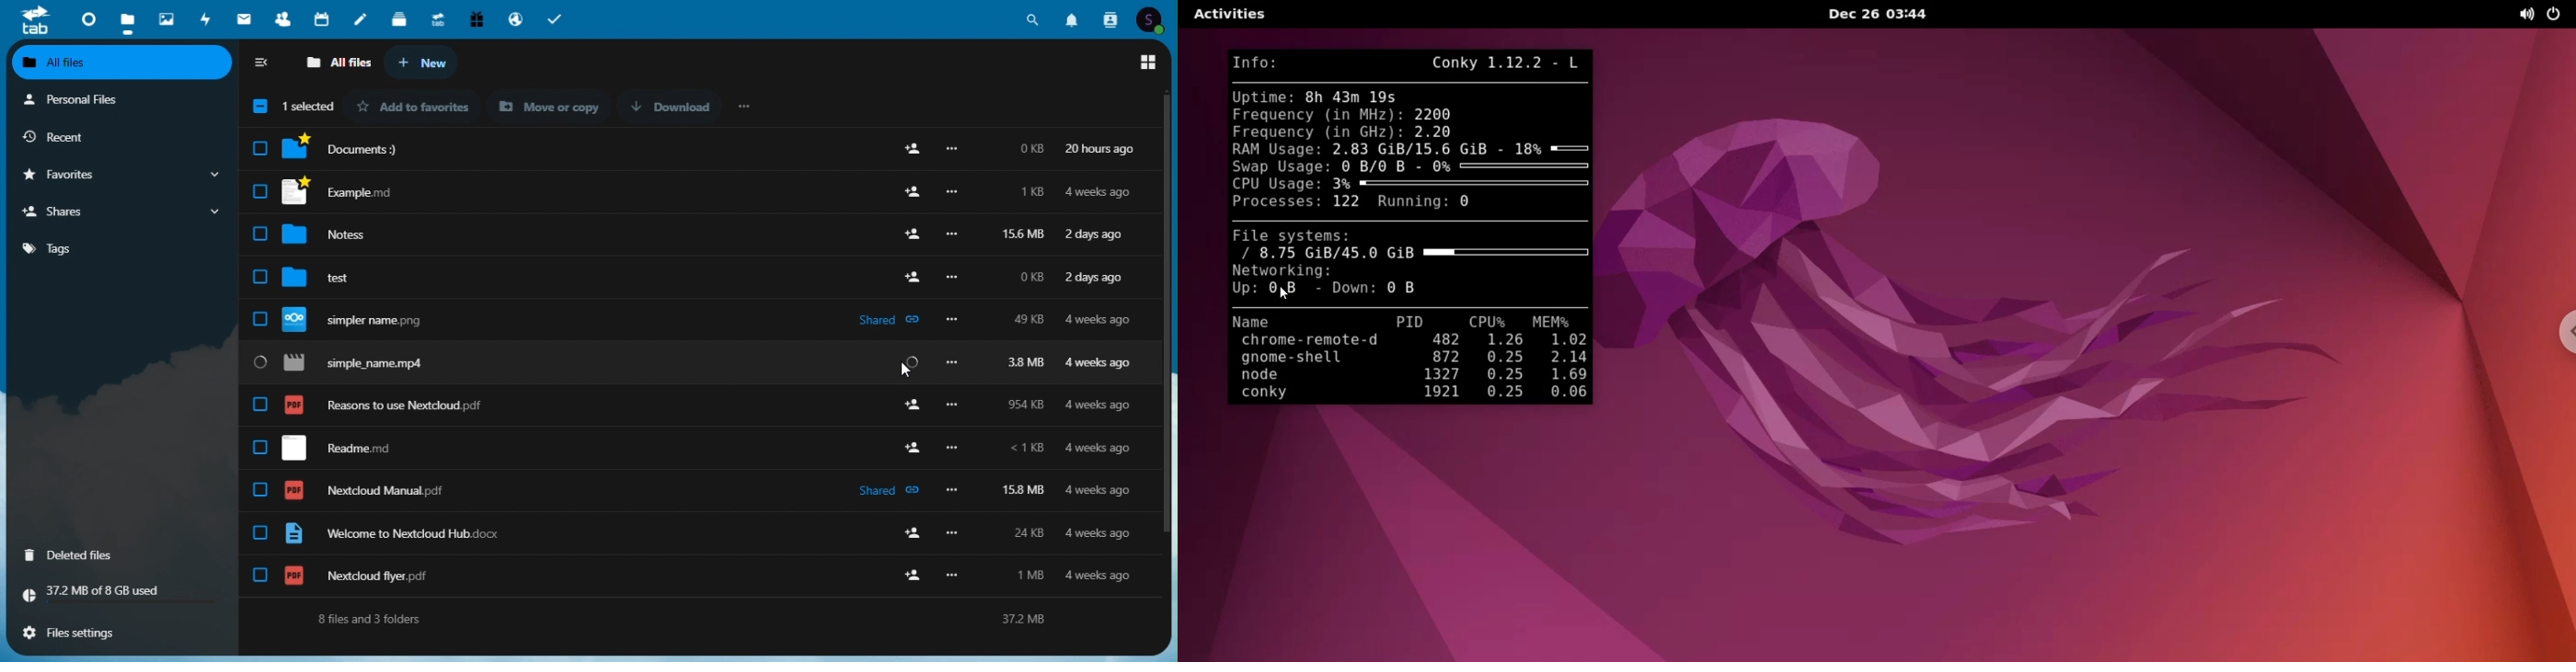 Image resolution: width=2576 pixels, height=672 pixels. I want to click on Notebook flyer, so click(685, 576).